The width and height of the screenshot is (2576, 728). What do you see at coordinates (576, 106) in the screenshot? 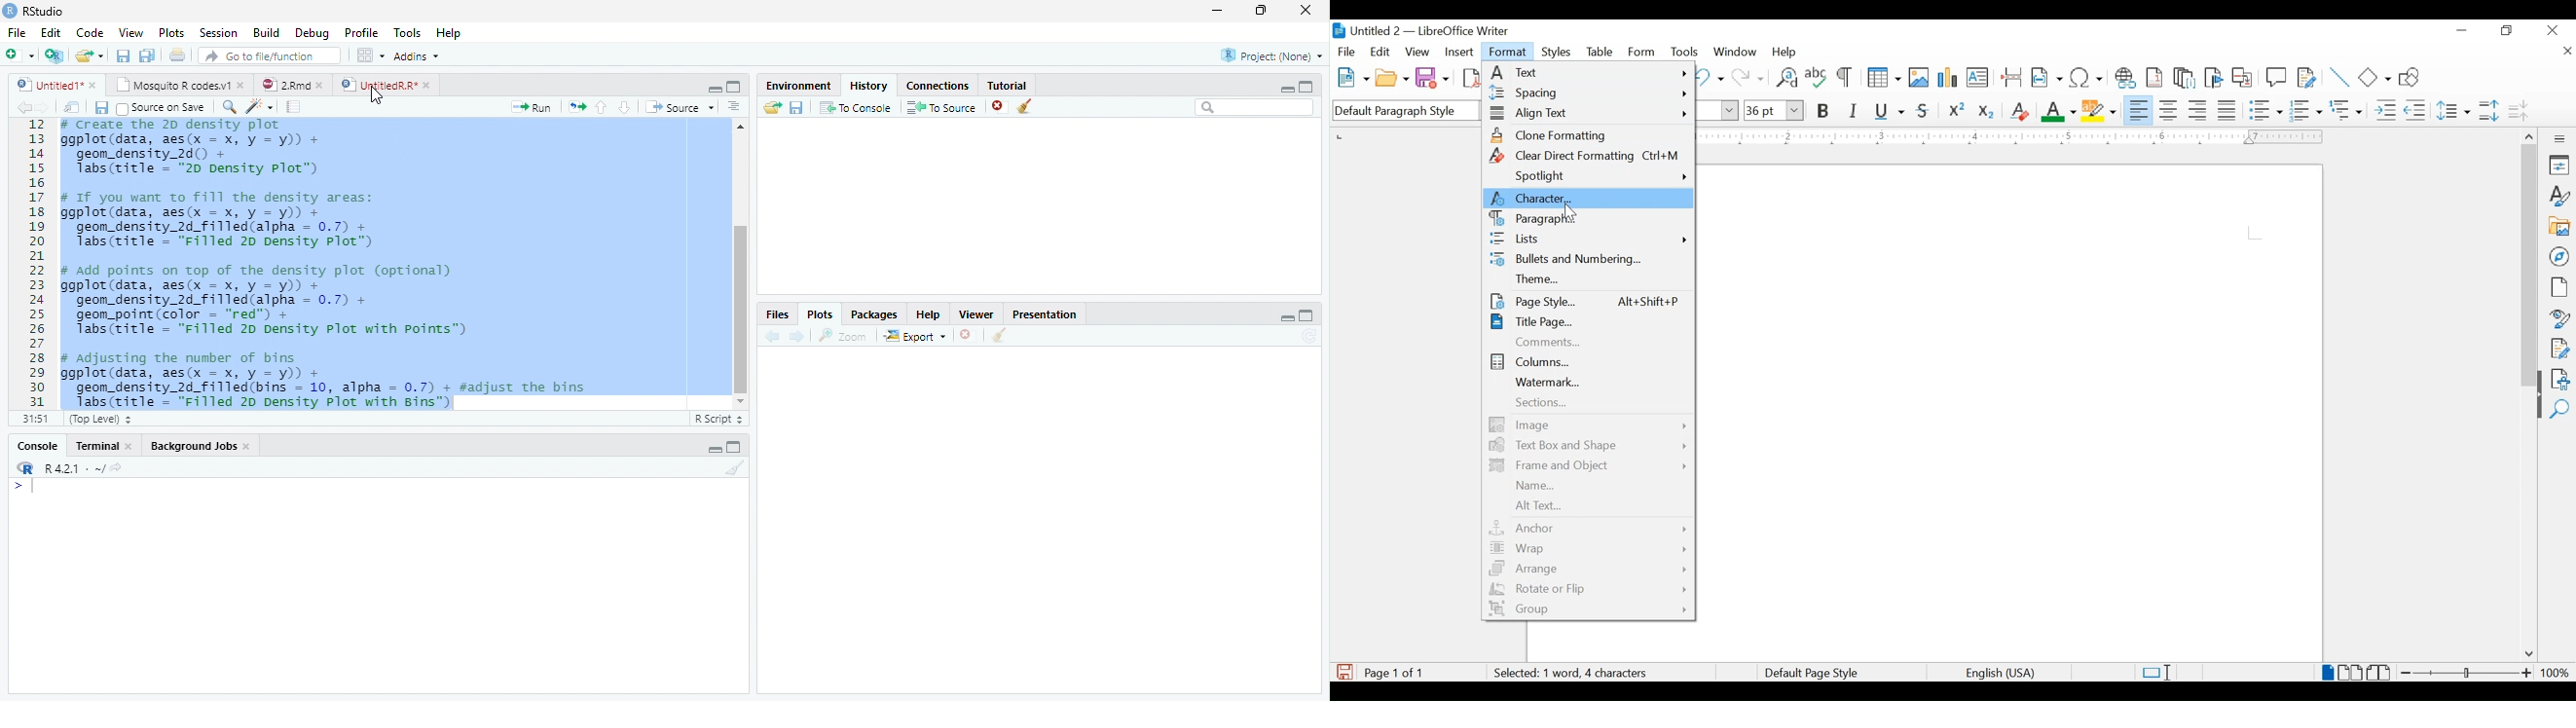
I see `re-run the previous code` at bounding box center [576, 106].